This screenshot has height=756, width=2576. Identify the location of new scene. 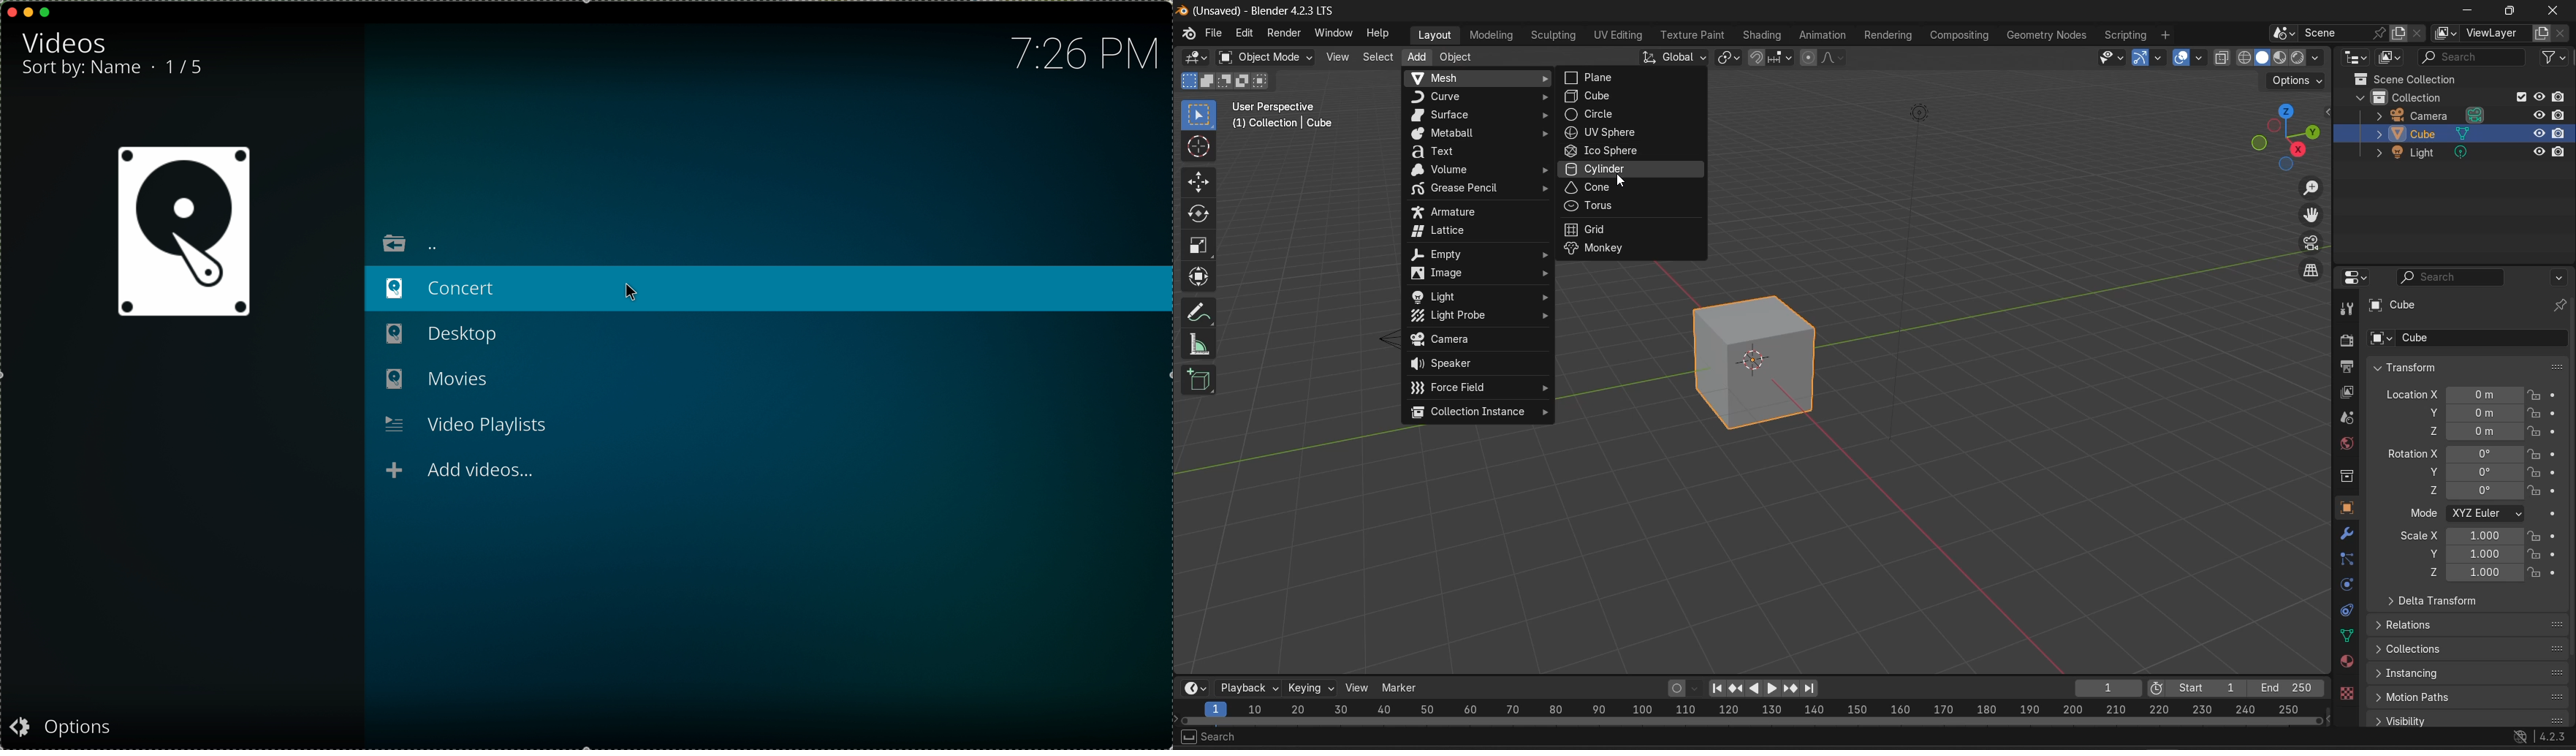
(2398, 33).